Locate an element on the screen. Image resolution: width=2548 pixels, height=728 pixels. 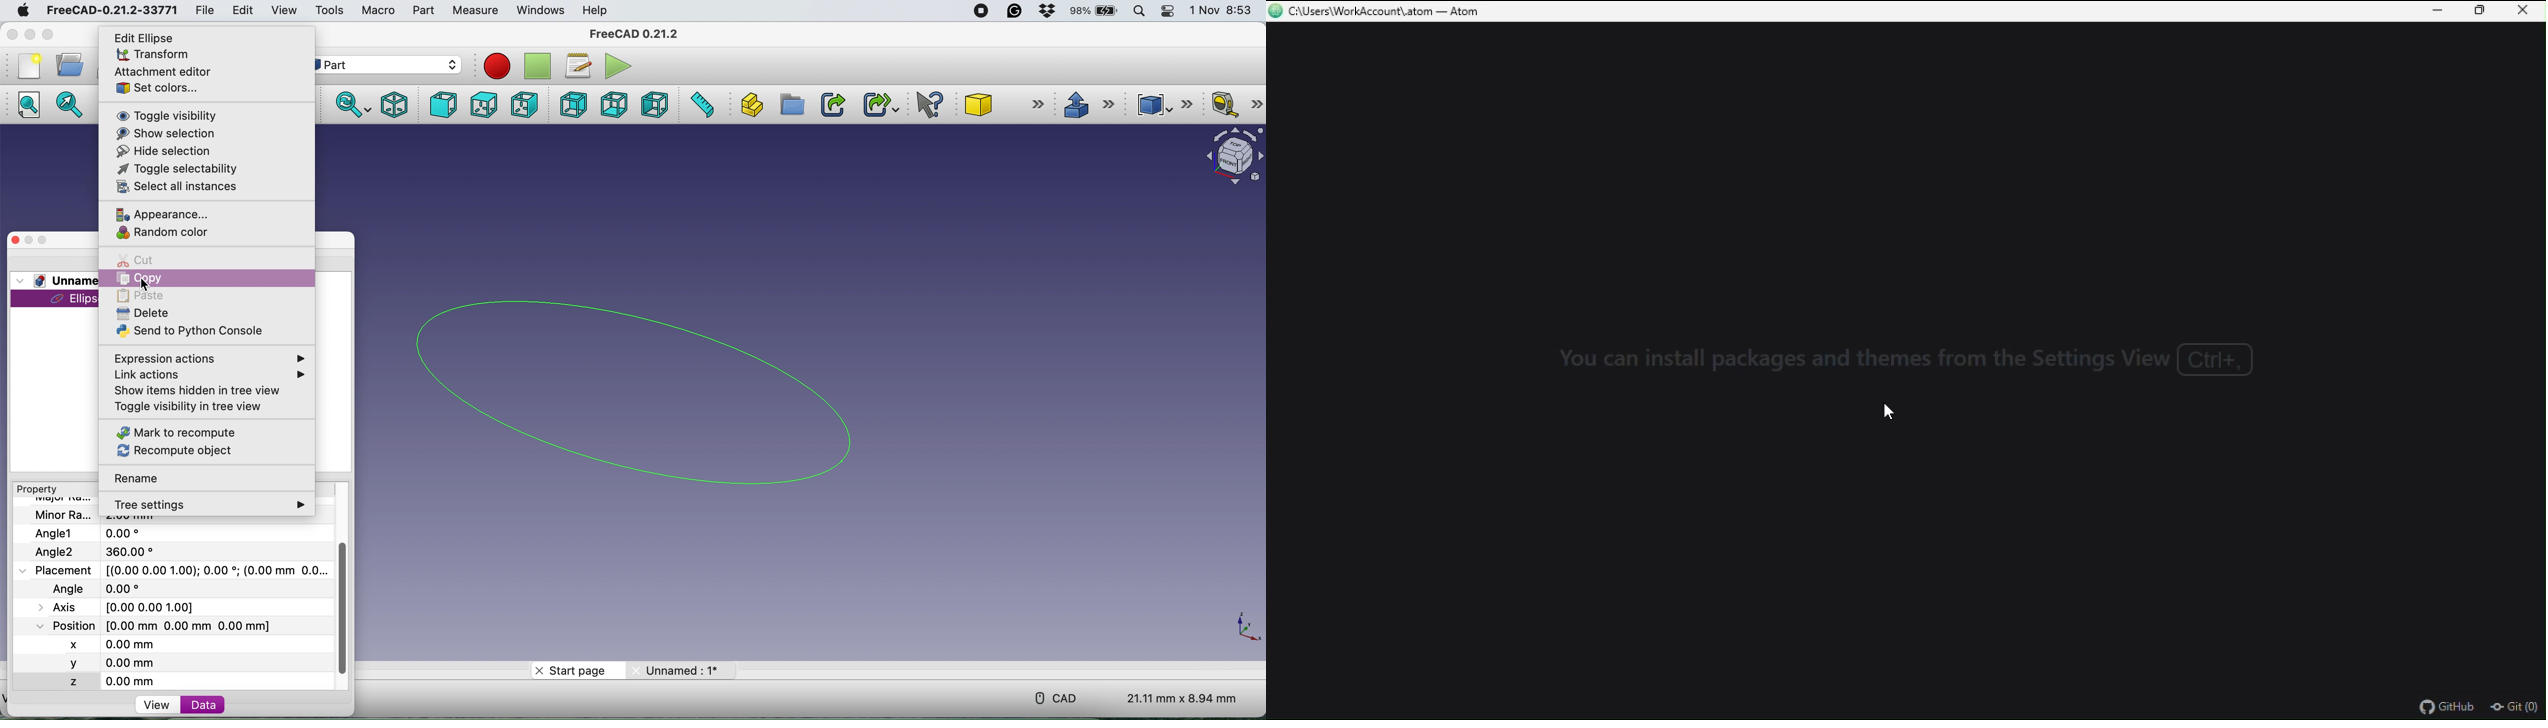
 is located at coordinates (1257, 11).